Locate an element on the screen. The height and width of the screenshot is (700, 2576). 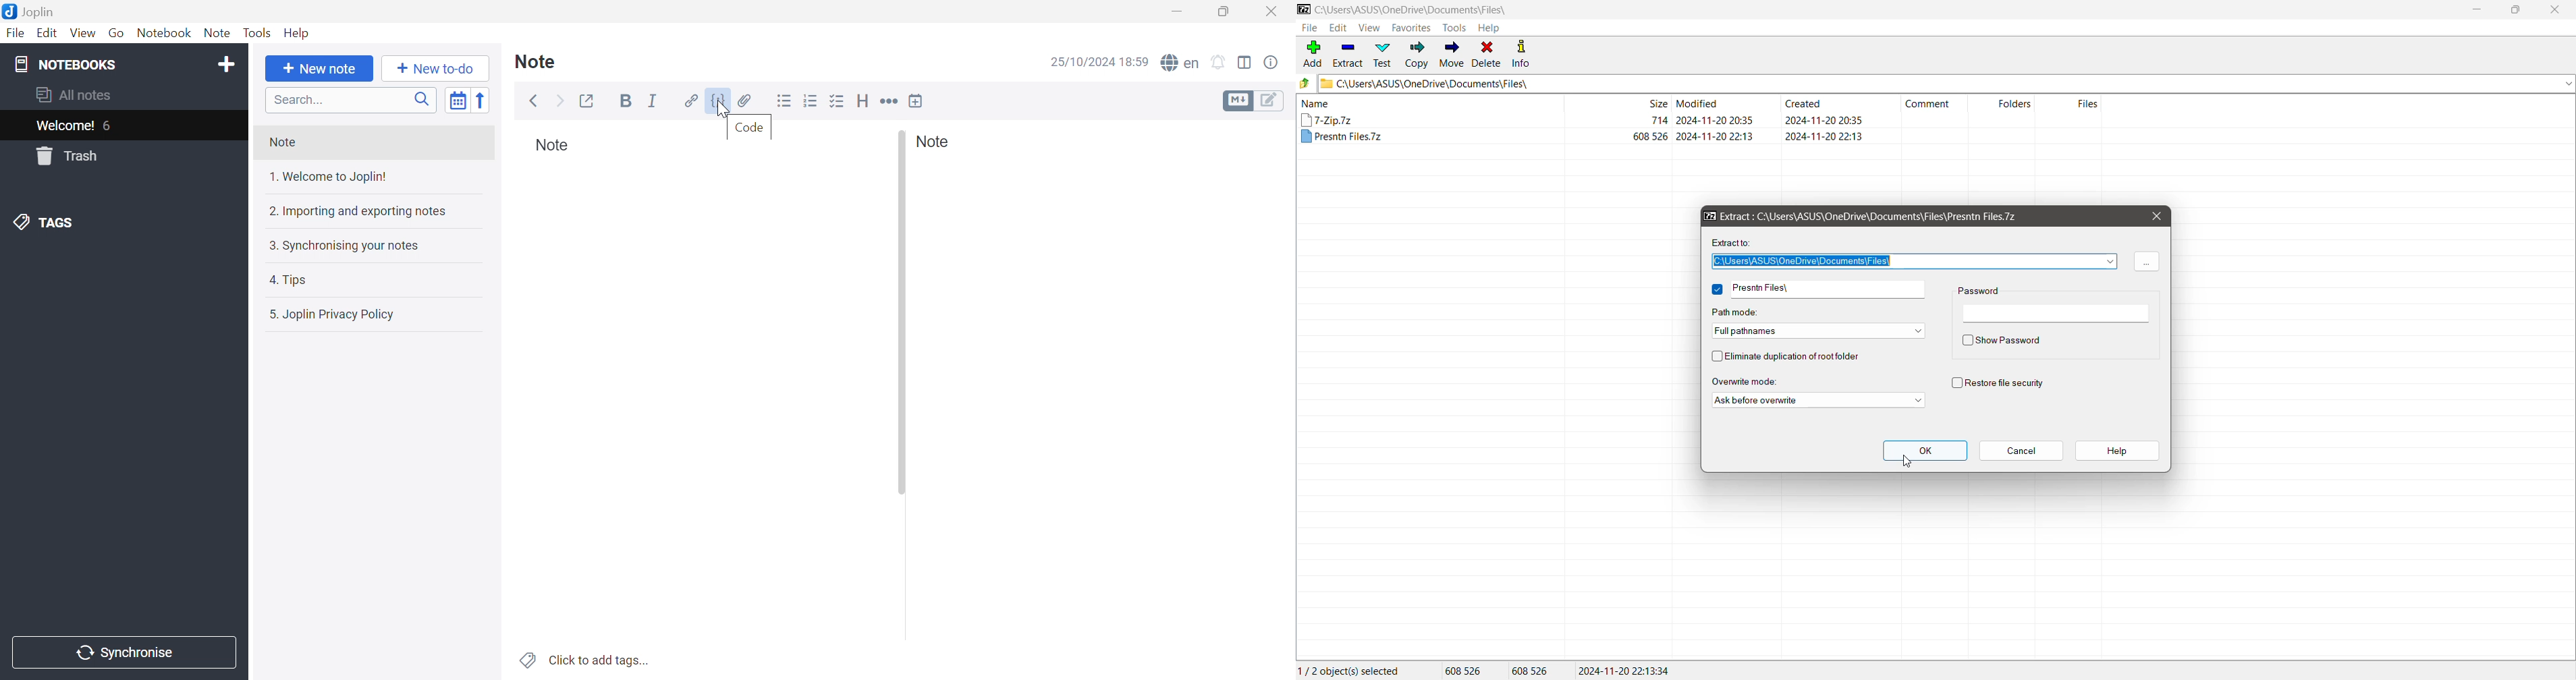
Reverse sort order is located at coordinates (483, 100).